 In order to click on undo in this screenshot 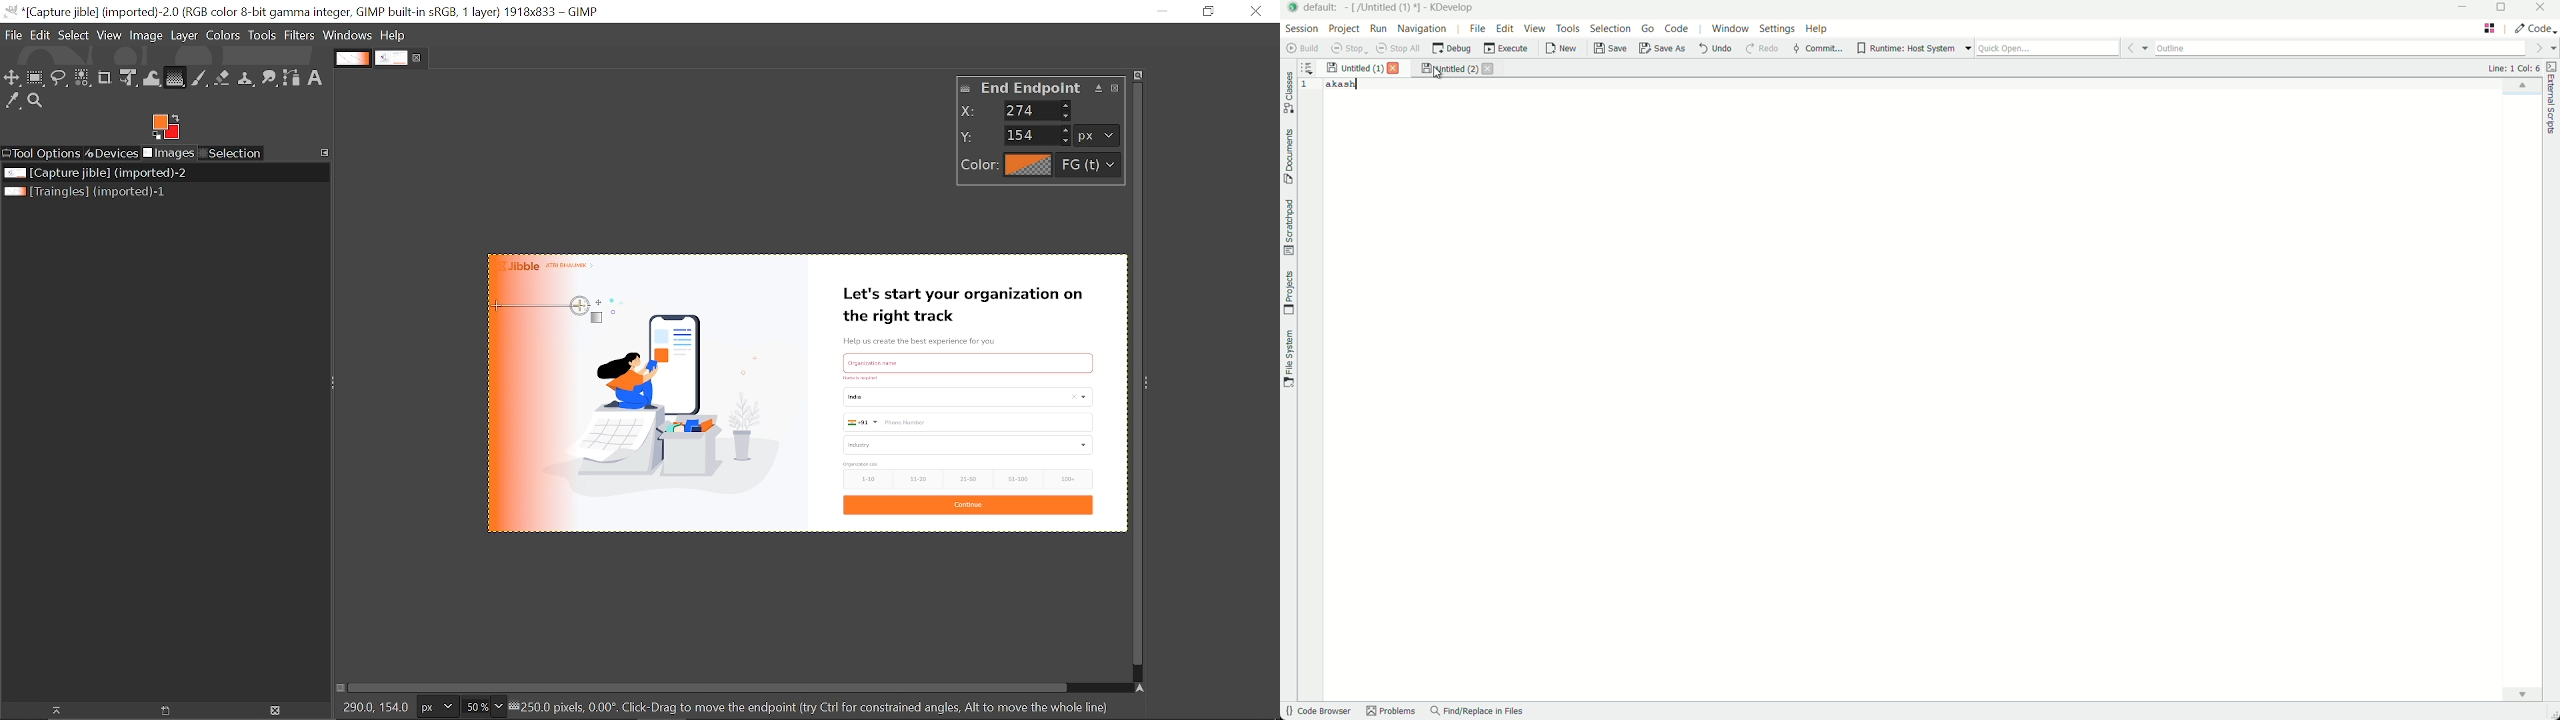, I will do `click(1715, 49)`.